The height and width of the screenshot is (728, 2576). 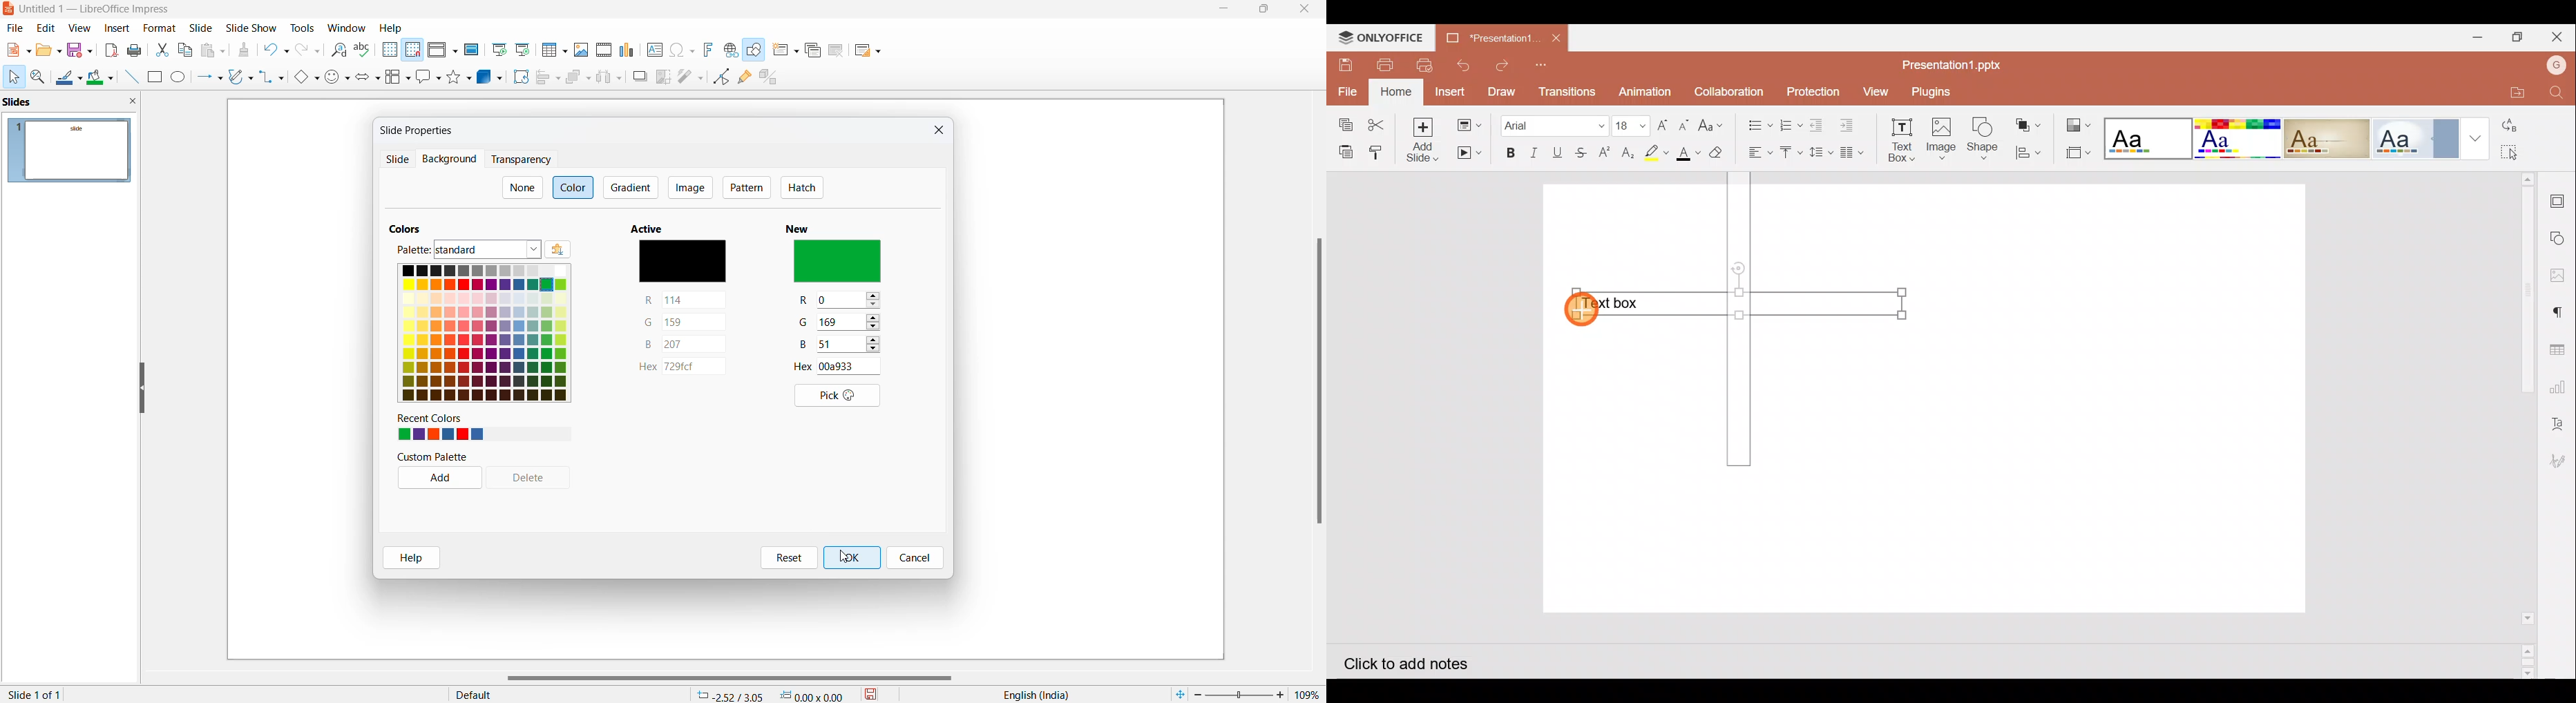 What do you see at coordinates (2416, 138) in the screenshot?
I see `Official` at bounding box center [2416, 138].